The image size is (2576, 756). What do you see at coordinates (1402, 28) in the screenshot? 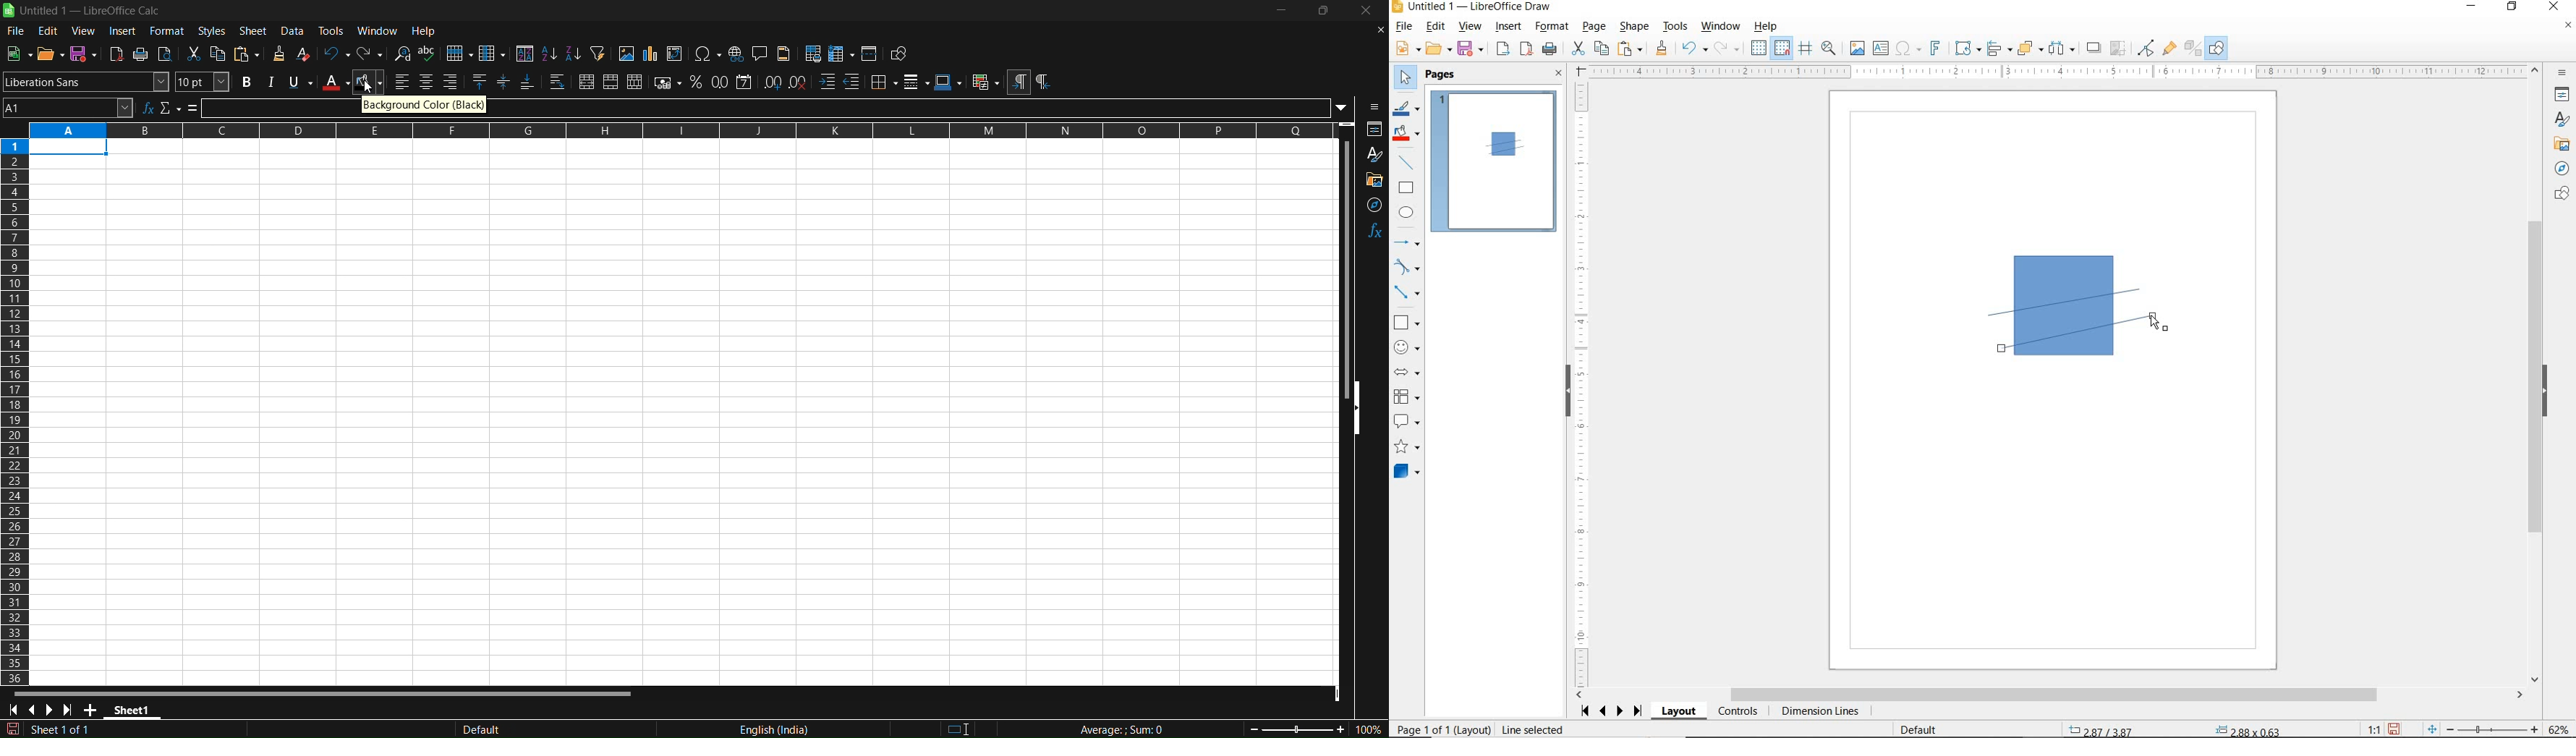
I see `FILE` at bounding box center [1402, 28].